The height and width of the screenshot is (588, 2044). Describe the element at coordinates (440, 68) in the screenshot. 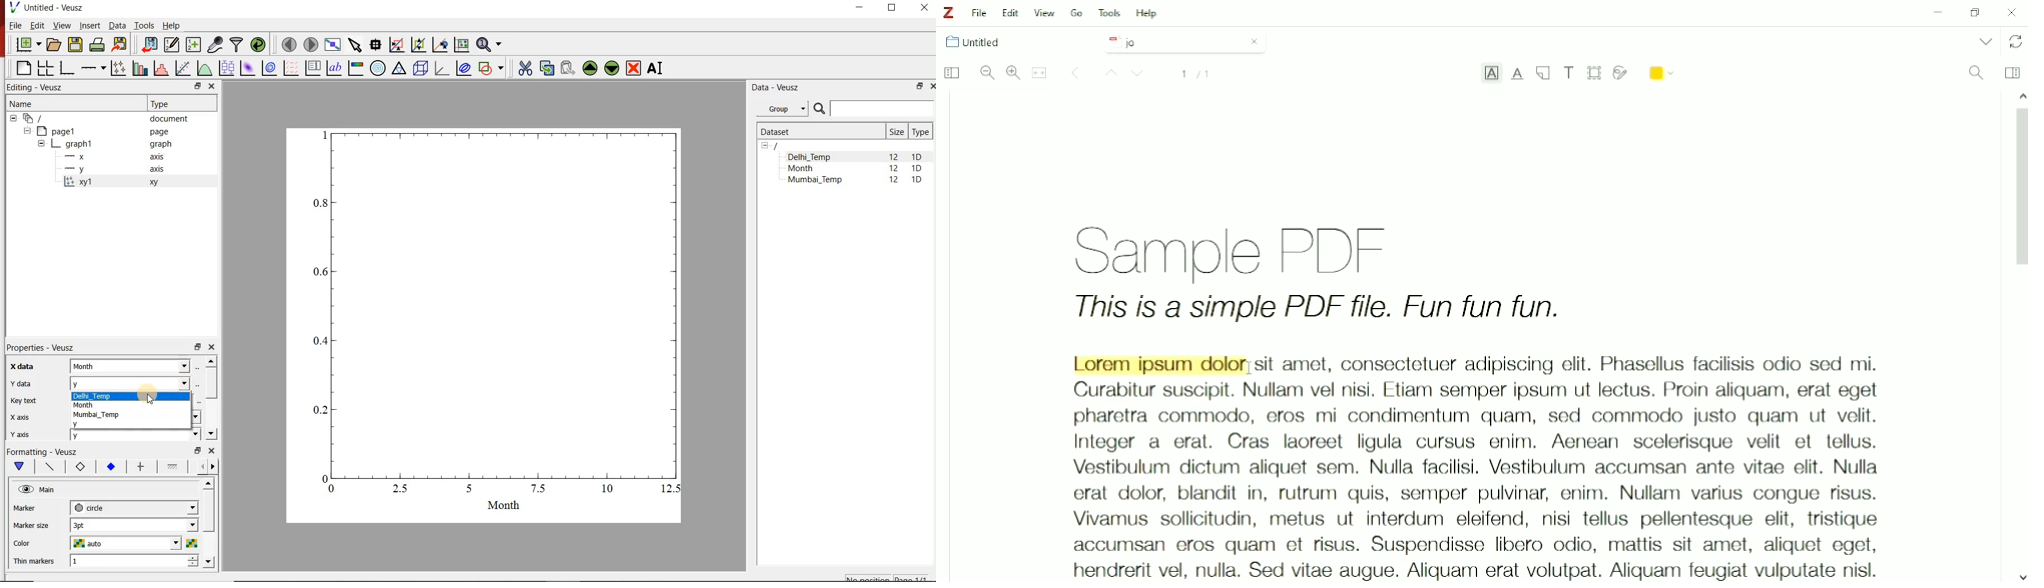

I see `3d graph` at that location.